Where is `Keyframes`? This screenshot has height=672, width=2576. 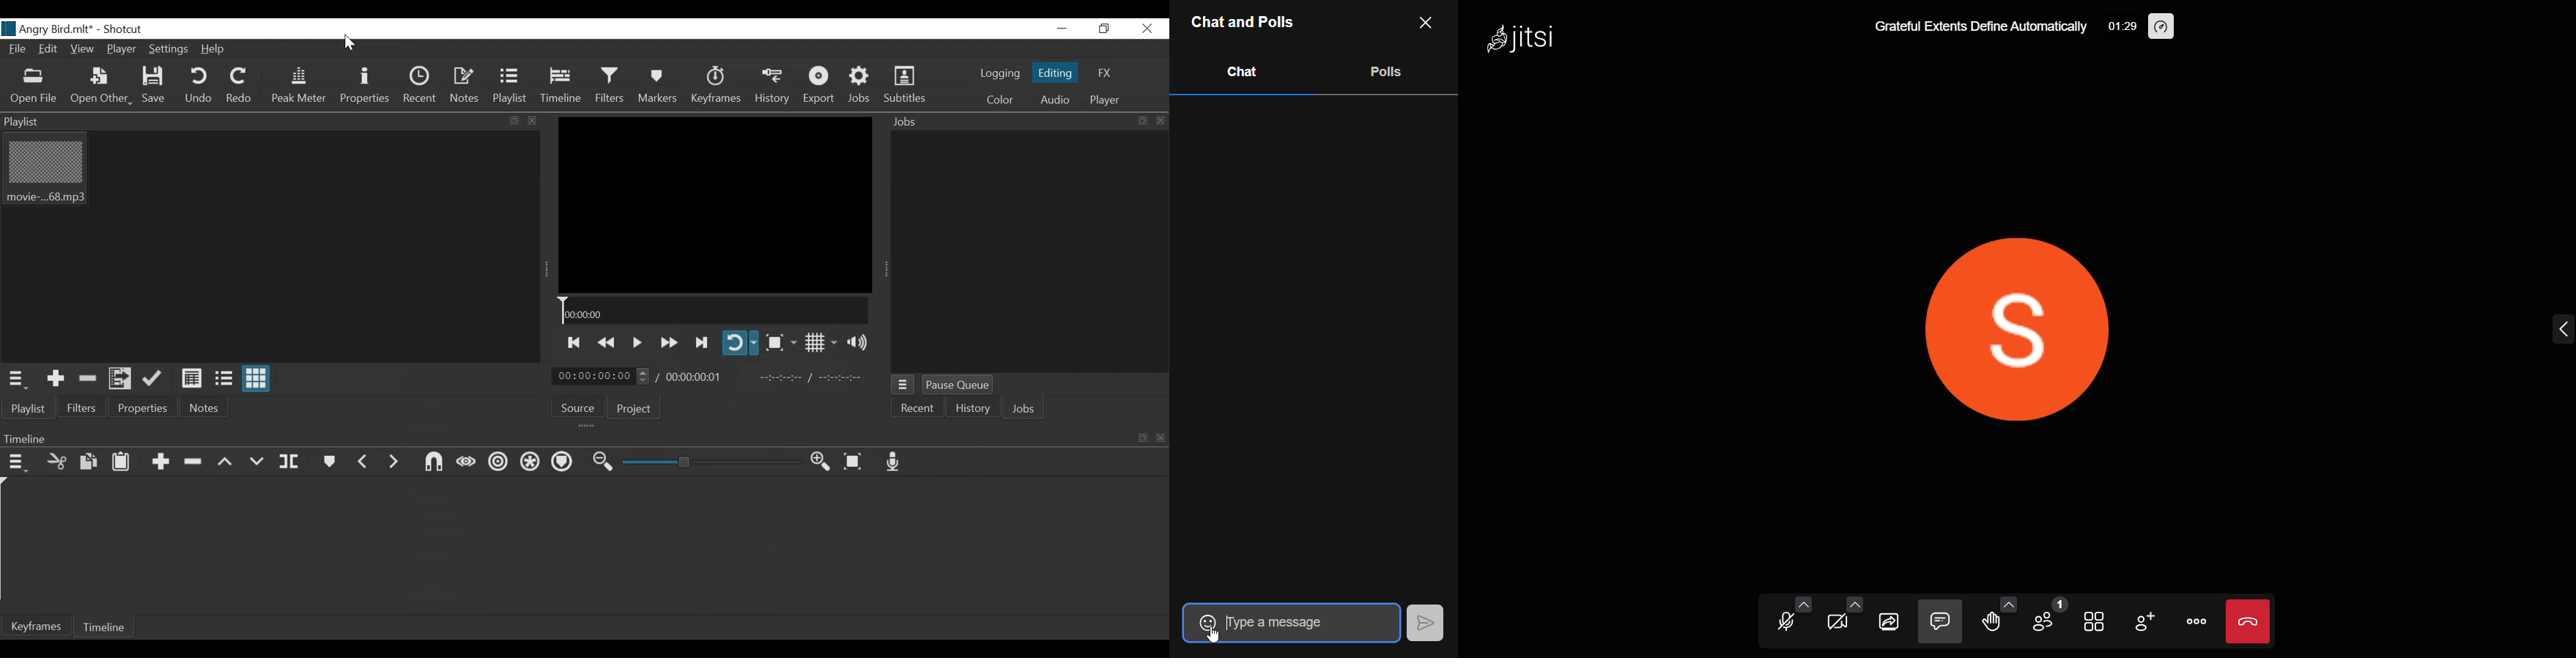
Keyframes is located at coordinates (715, 85).